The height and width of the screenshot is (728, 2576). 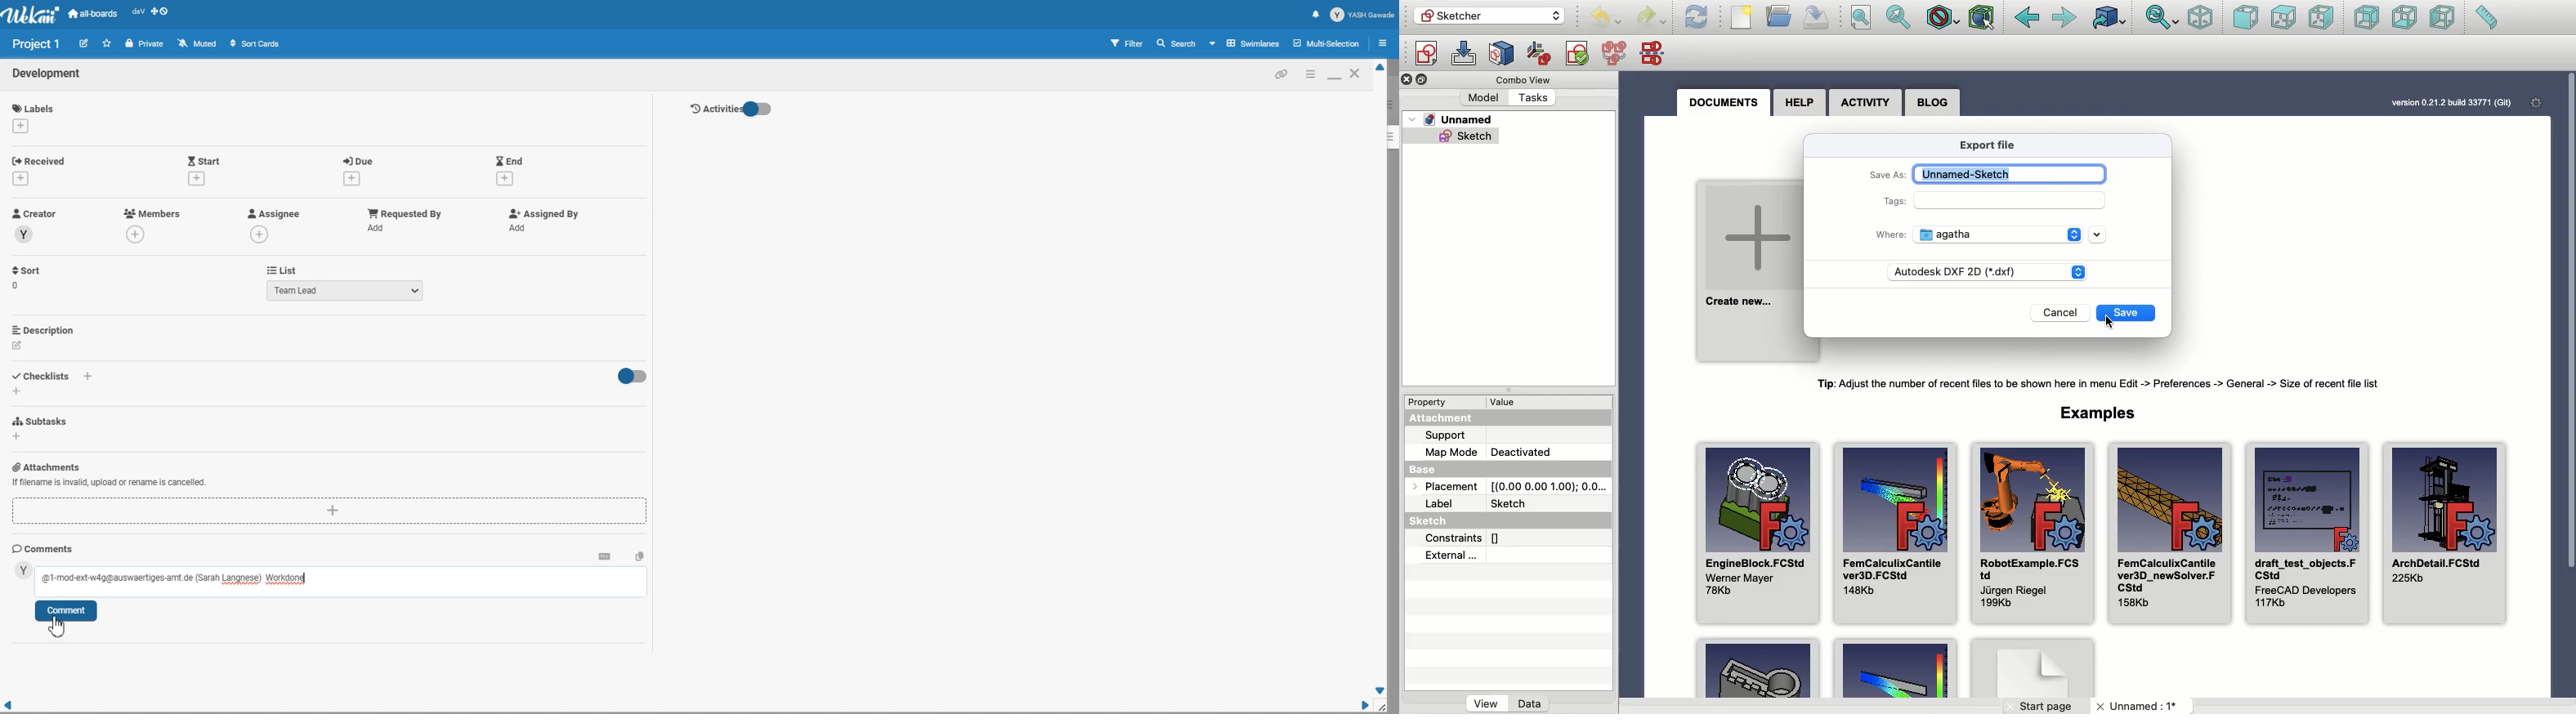 What do you see at coordinates (542, 213) in the screenshot?
I see `Add Assigned By` at bounding box center [542, 213].